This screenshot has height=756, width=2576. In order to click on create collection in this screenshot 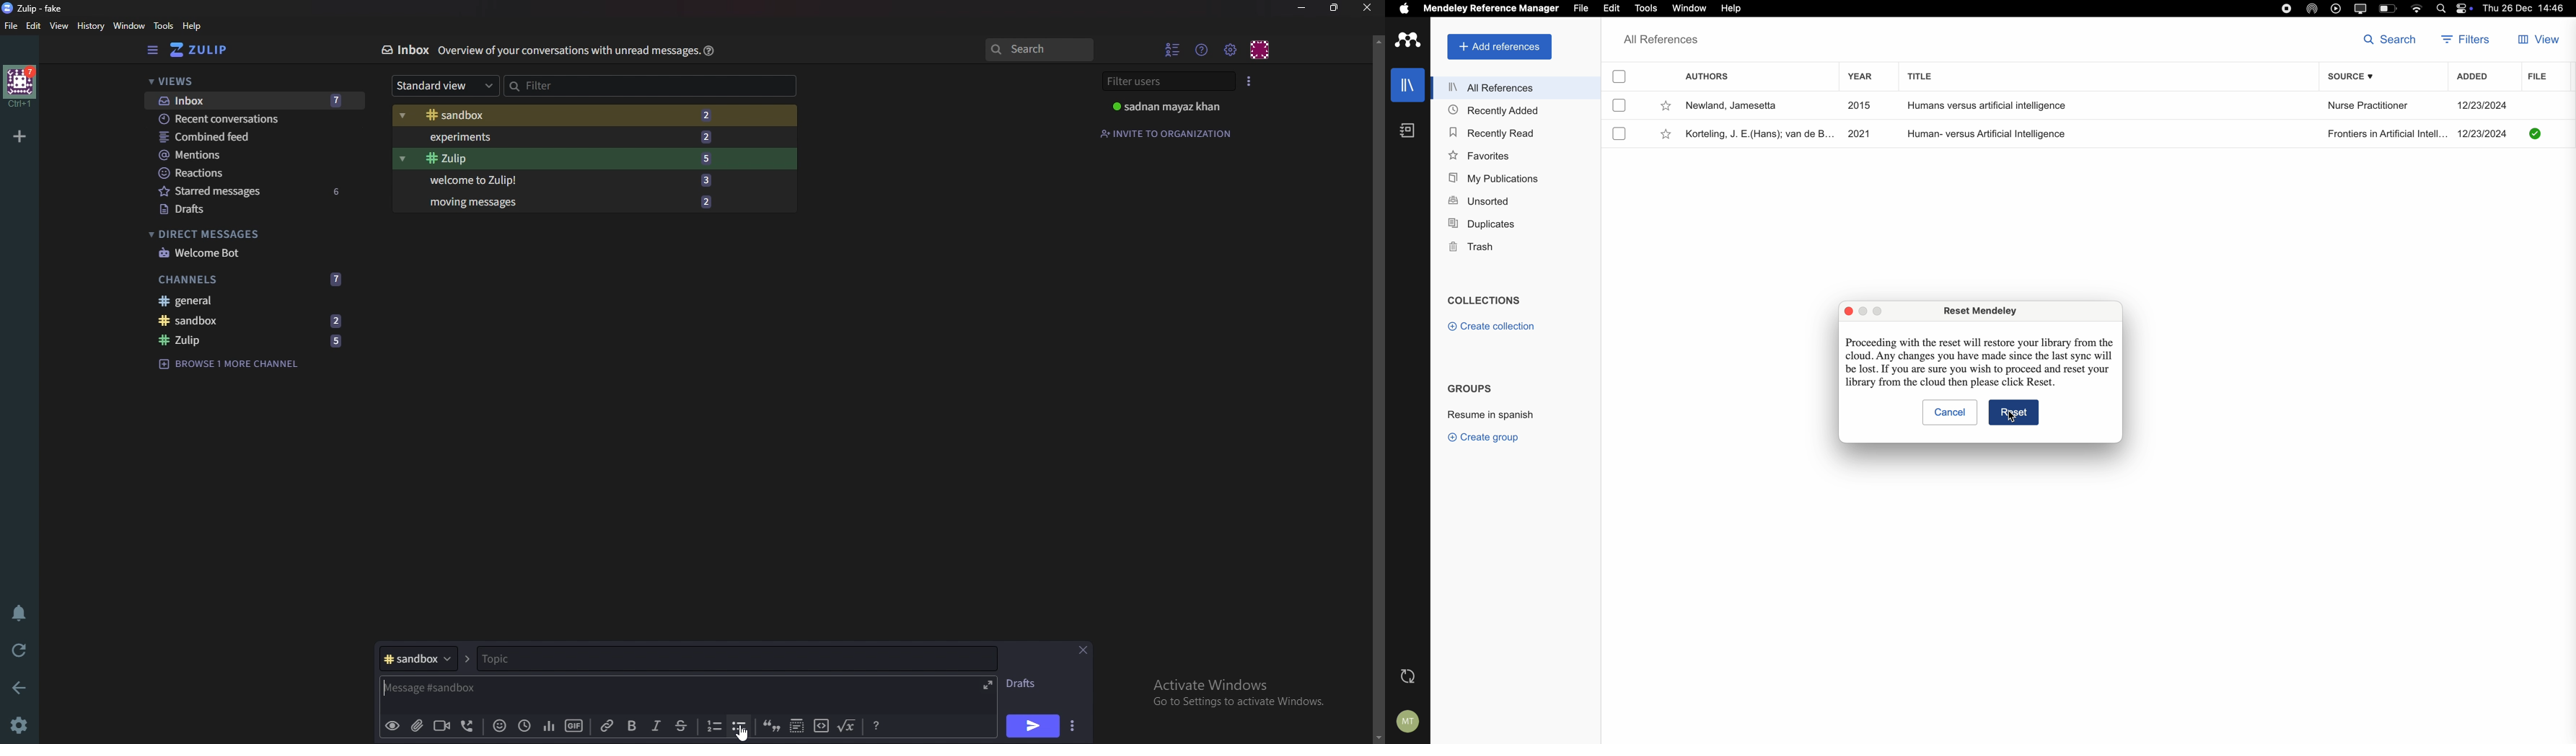, I will do `click(1490, 328)`.